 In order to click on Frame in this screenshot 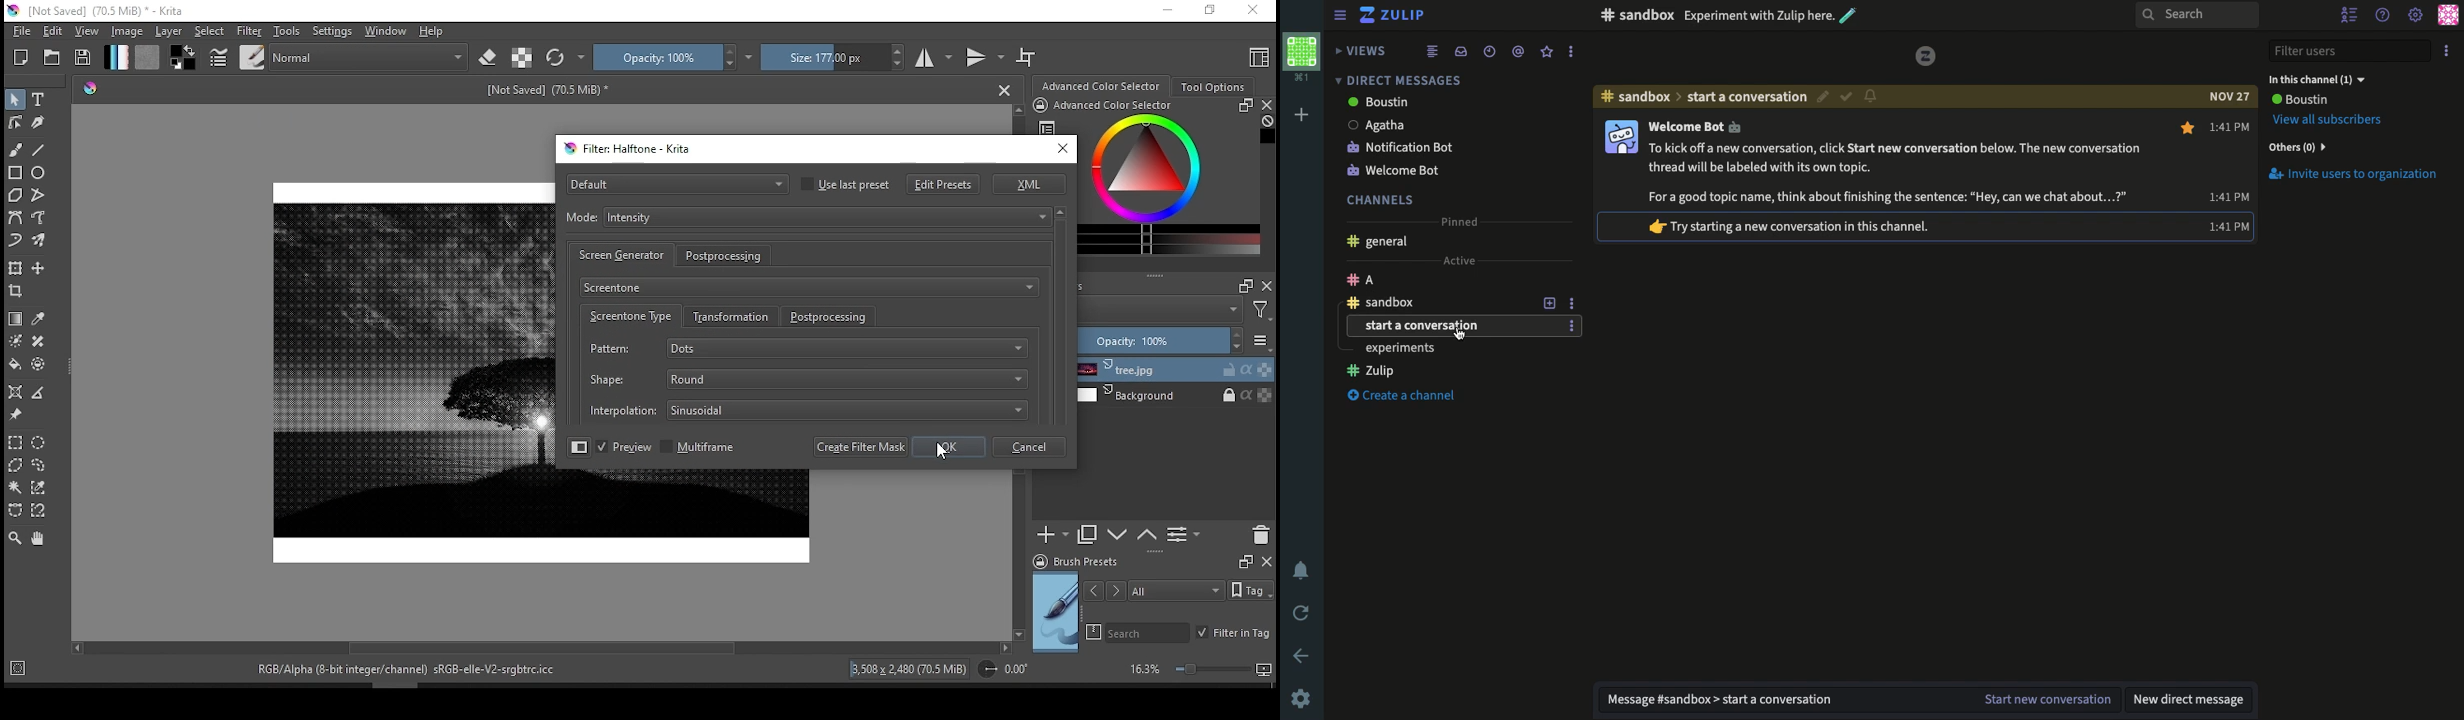, I will do `click(1242, 287)`.